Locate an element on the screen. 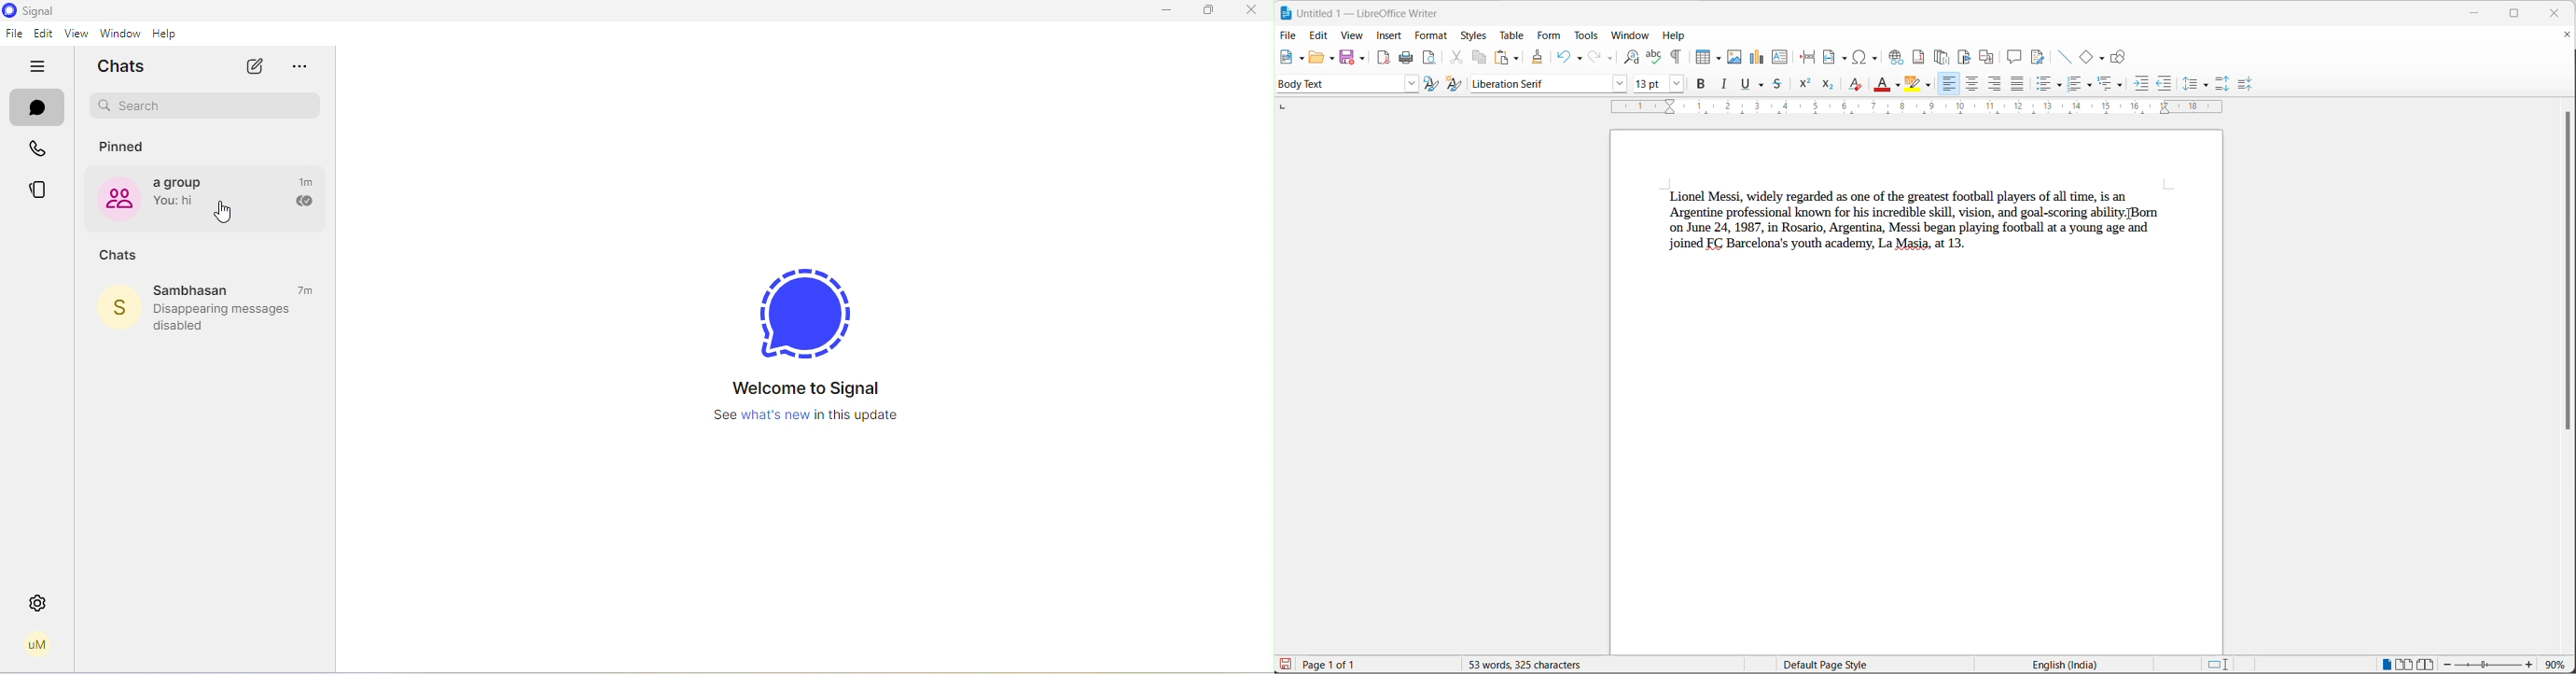 The height and width of the screenshot is (700, 2576). untitled 1 — LibreOffice Writer is located at coordinates (1376, 15).